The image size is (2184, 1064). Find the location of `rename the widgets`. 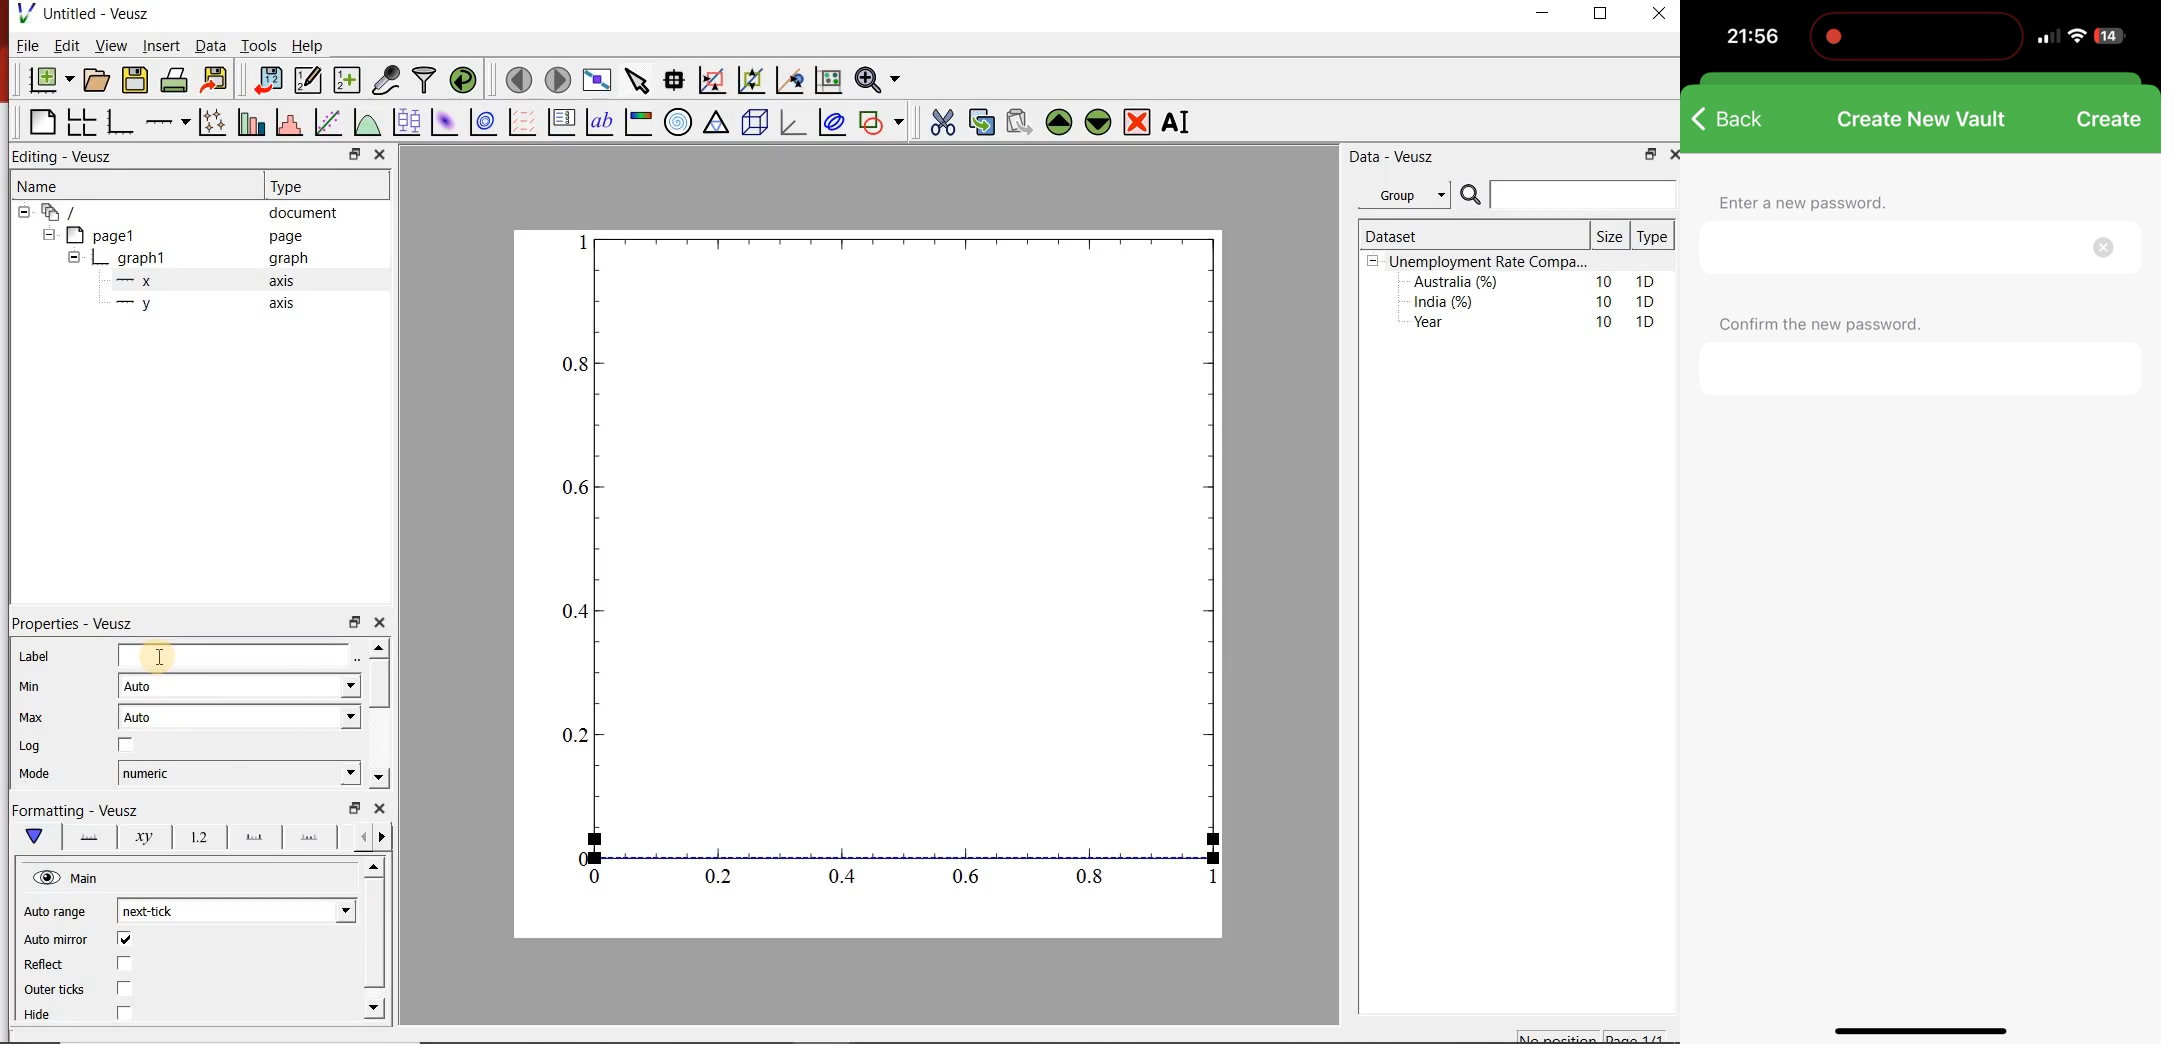

rename the widgets is located at coordinates (1180, 122).